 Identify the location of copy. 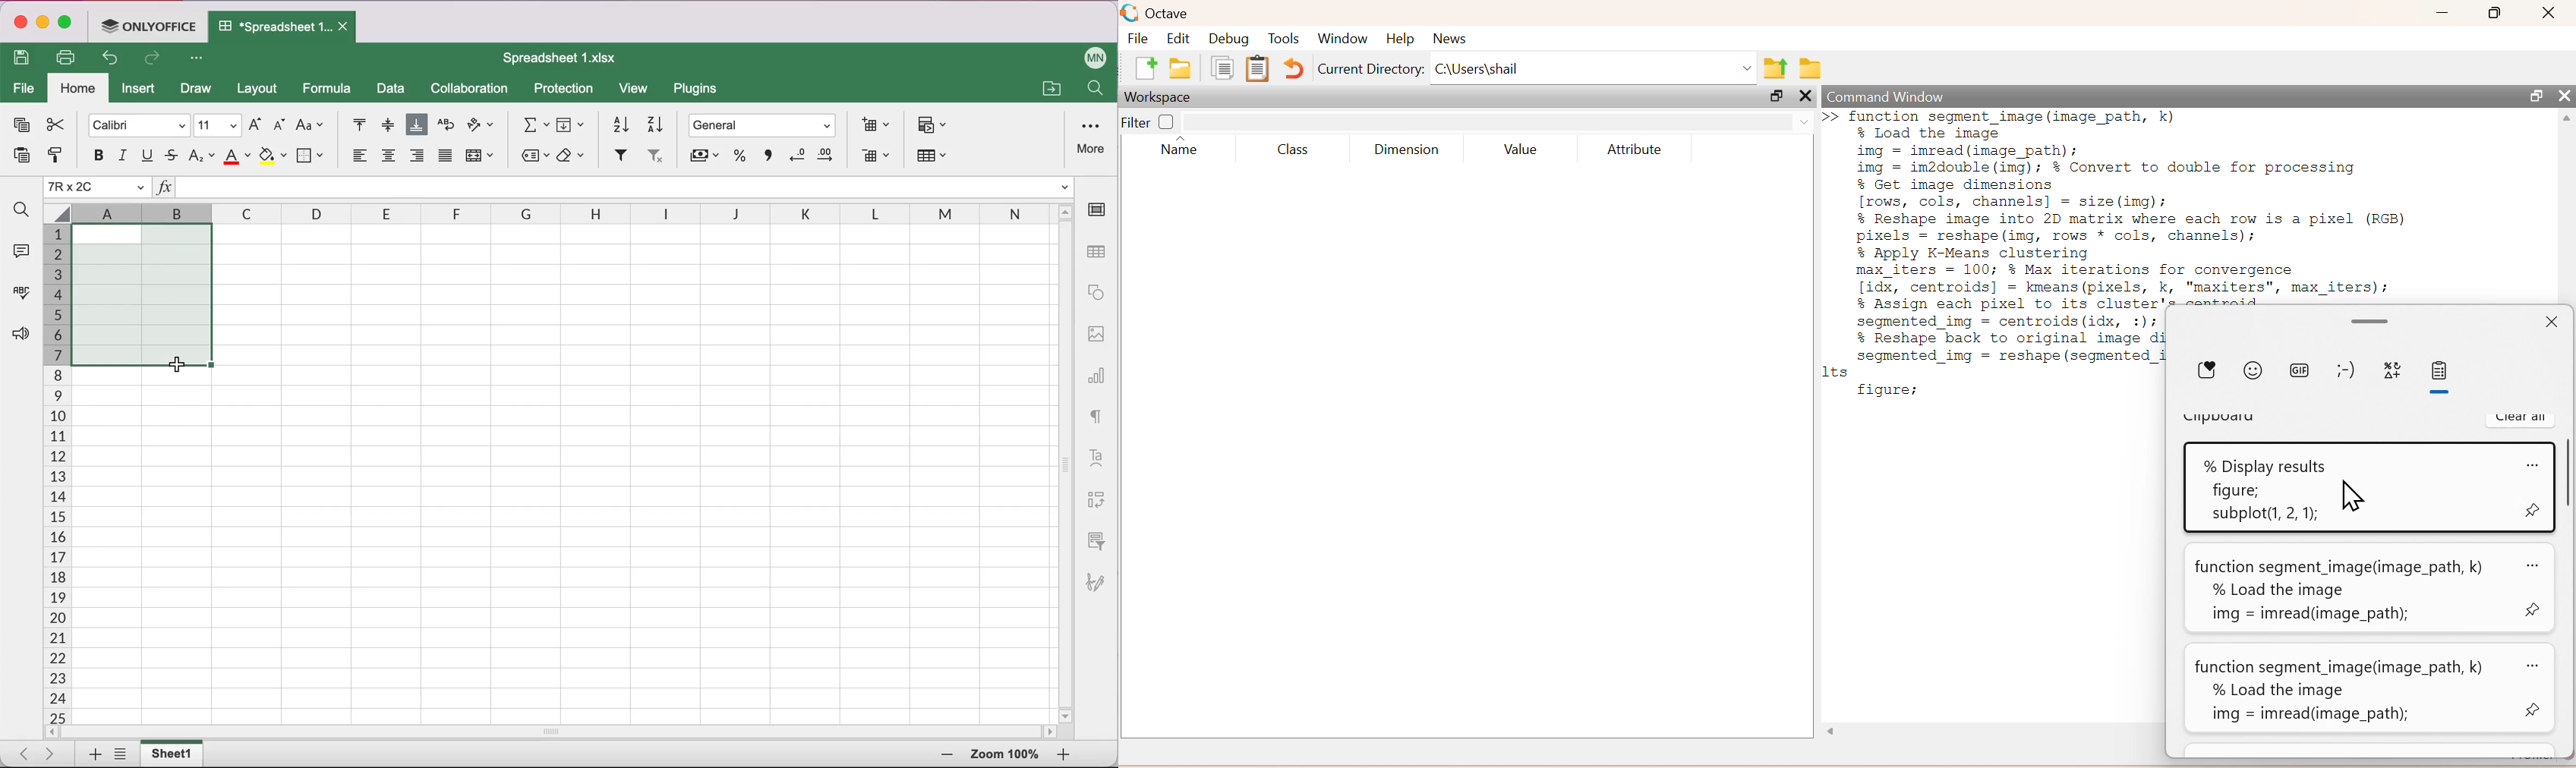
(20, 127).